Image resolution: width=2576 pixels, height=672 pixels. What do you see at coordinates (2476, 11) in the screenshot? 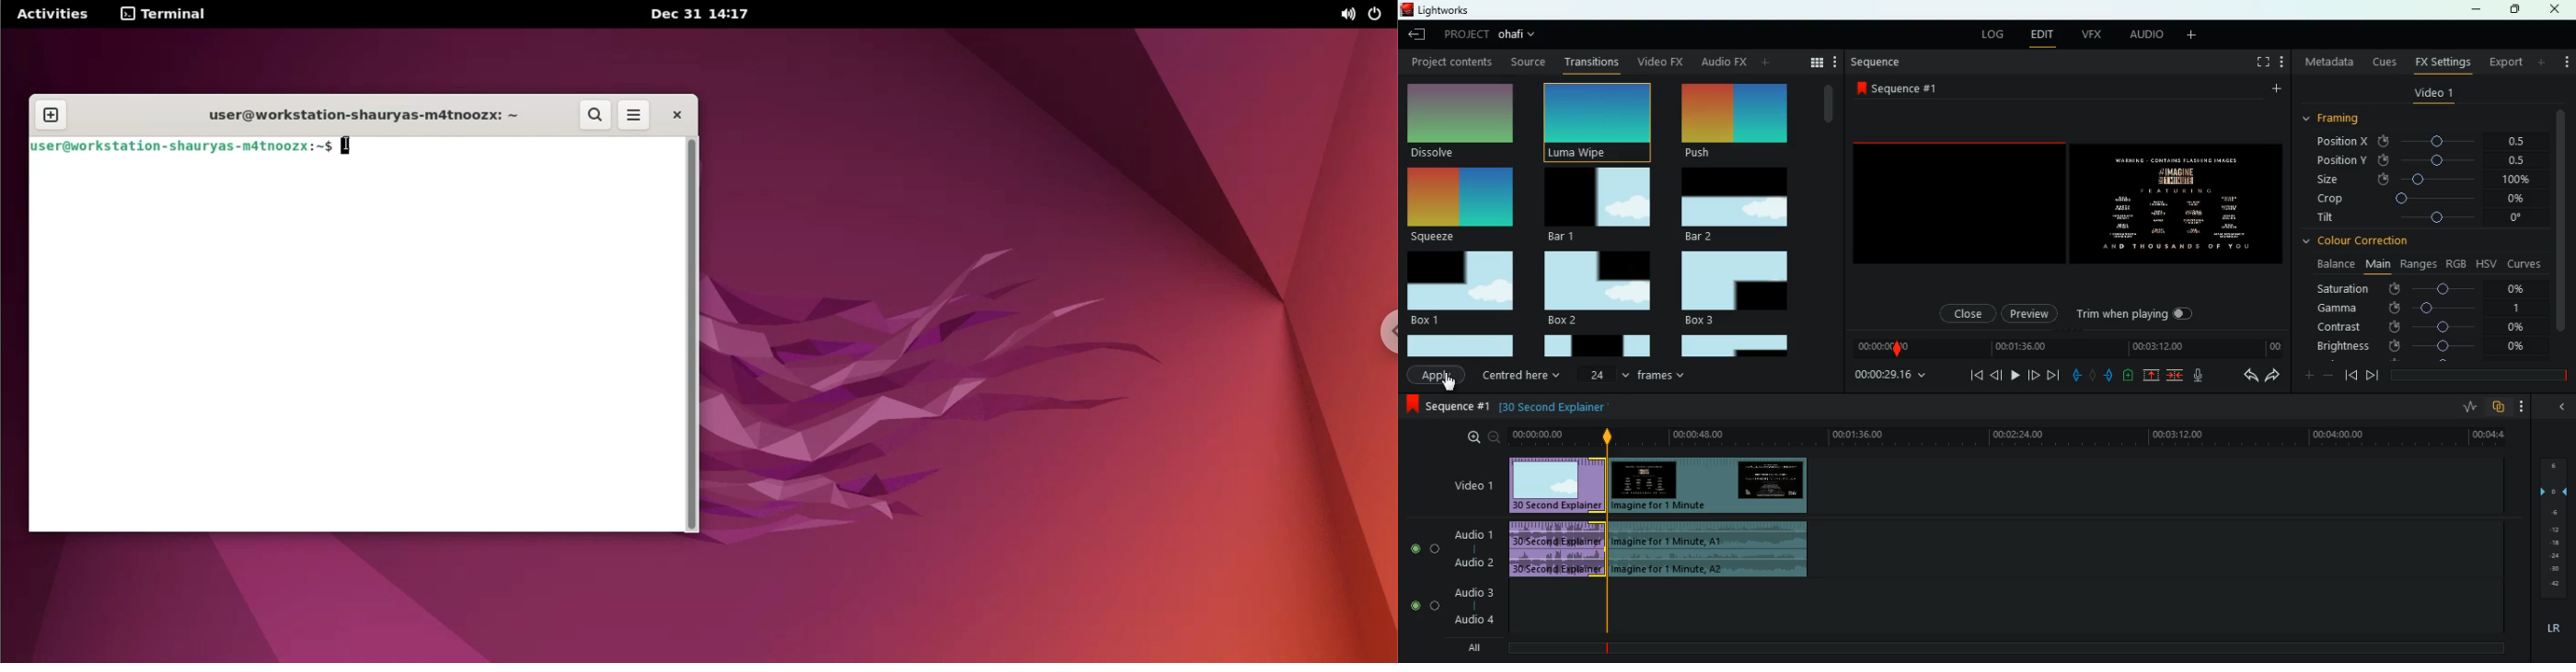
I see `minimize` at bounding box center [2476, 11].